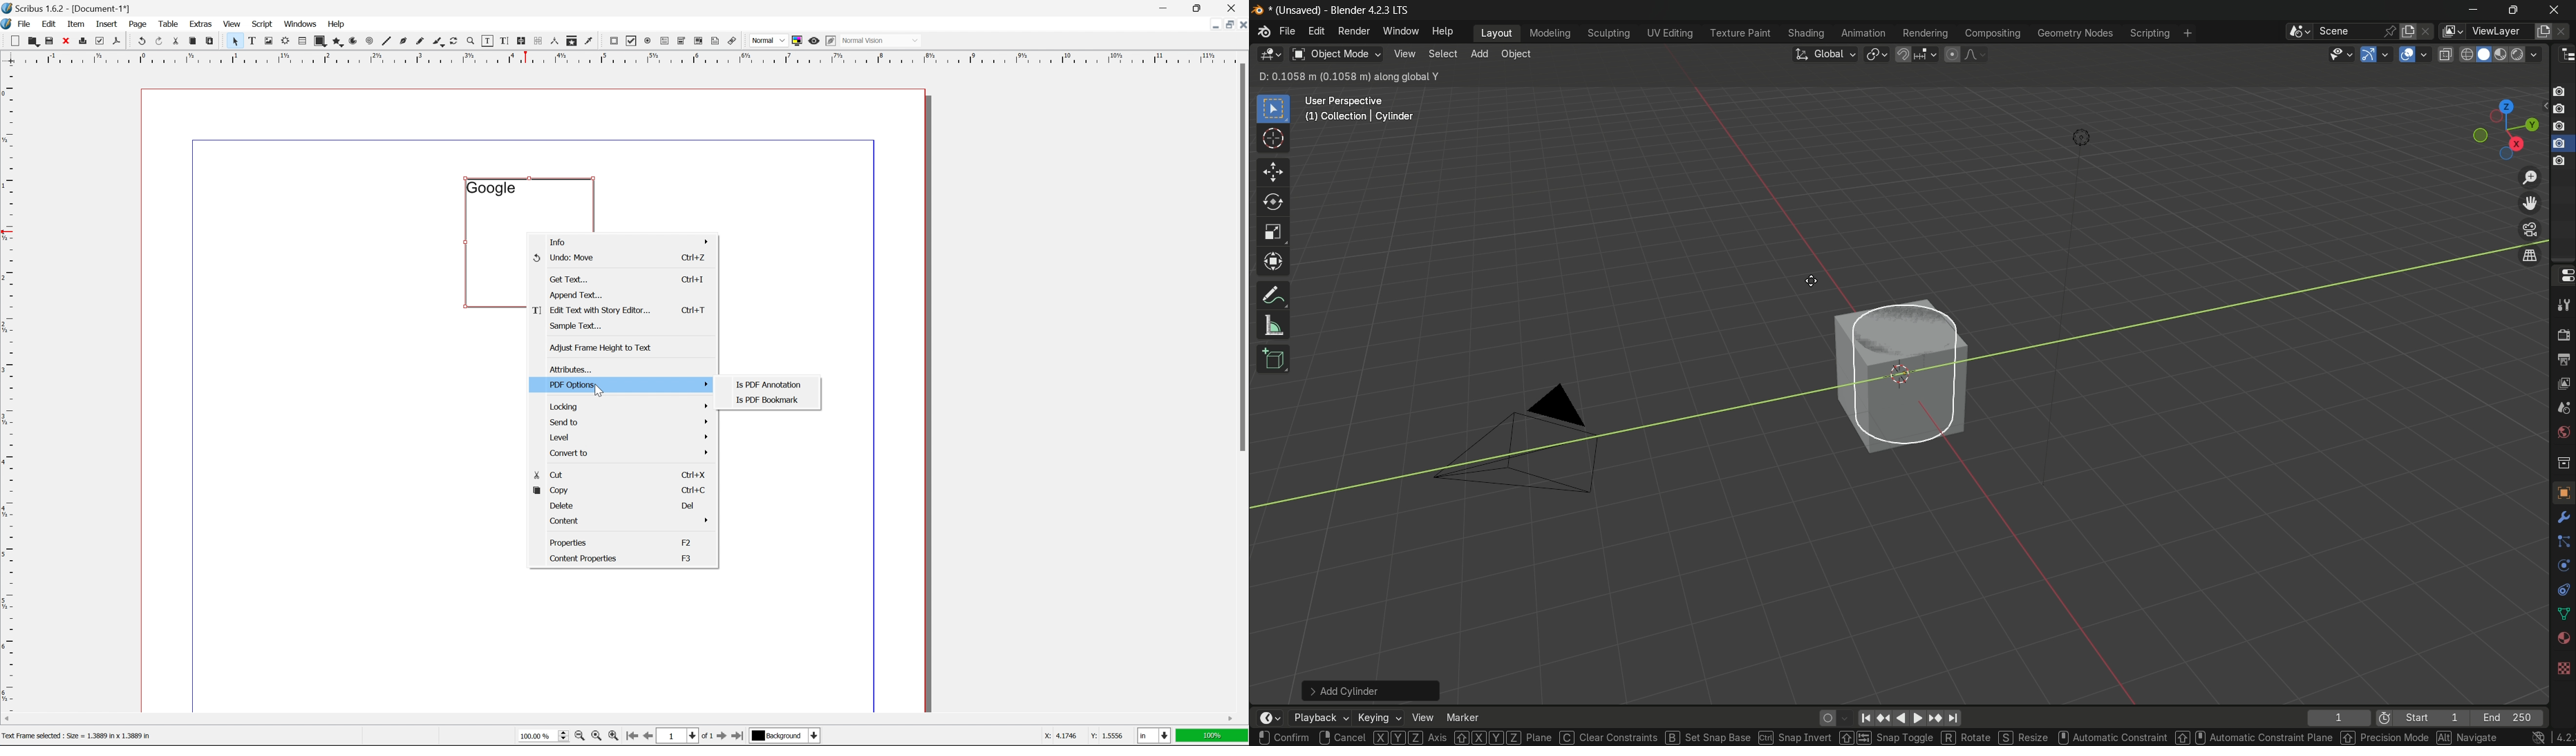 This screenshot has height=756, width=2576. What do you see at coordinates (2109, 736) in the screenshot?
I see `automatic constraint` at bounding box center [2109, 736].